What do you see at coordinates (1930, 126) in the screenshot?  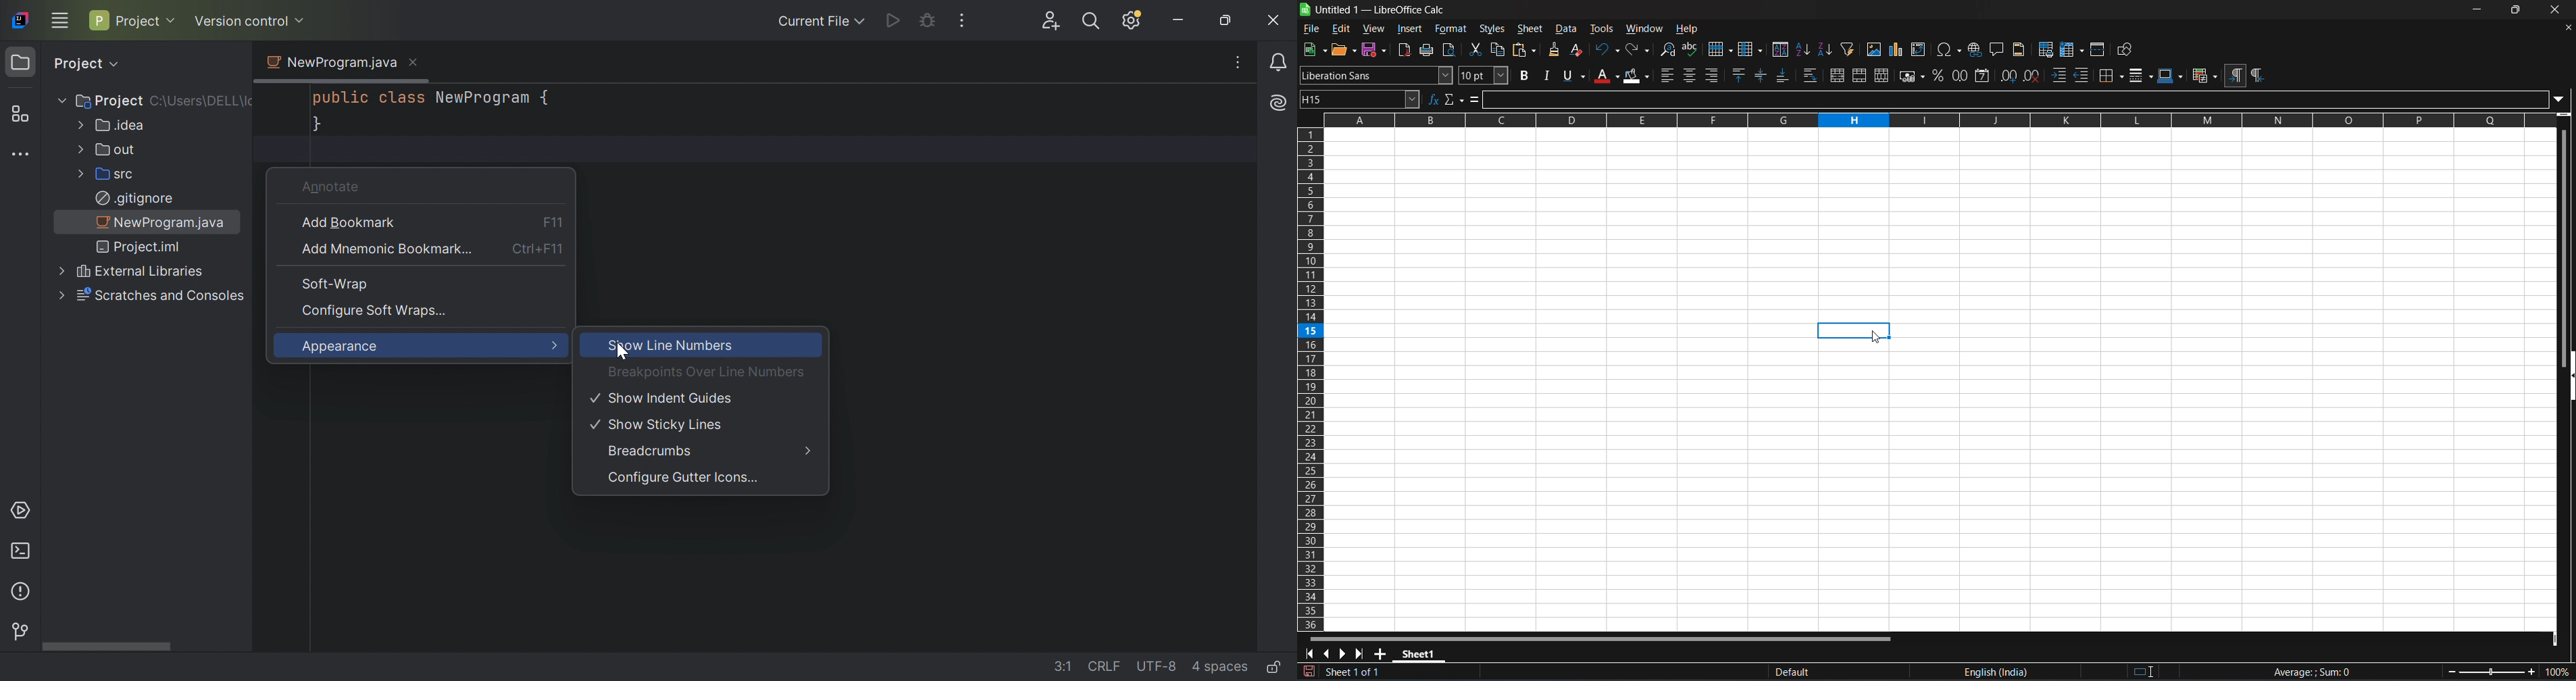 I see `rows` at bounding box center [1930, 126].